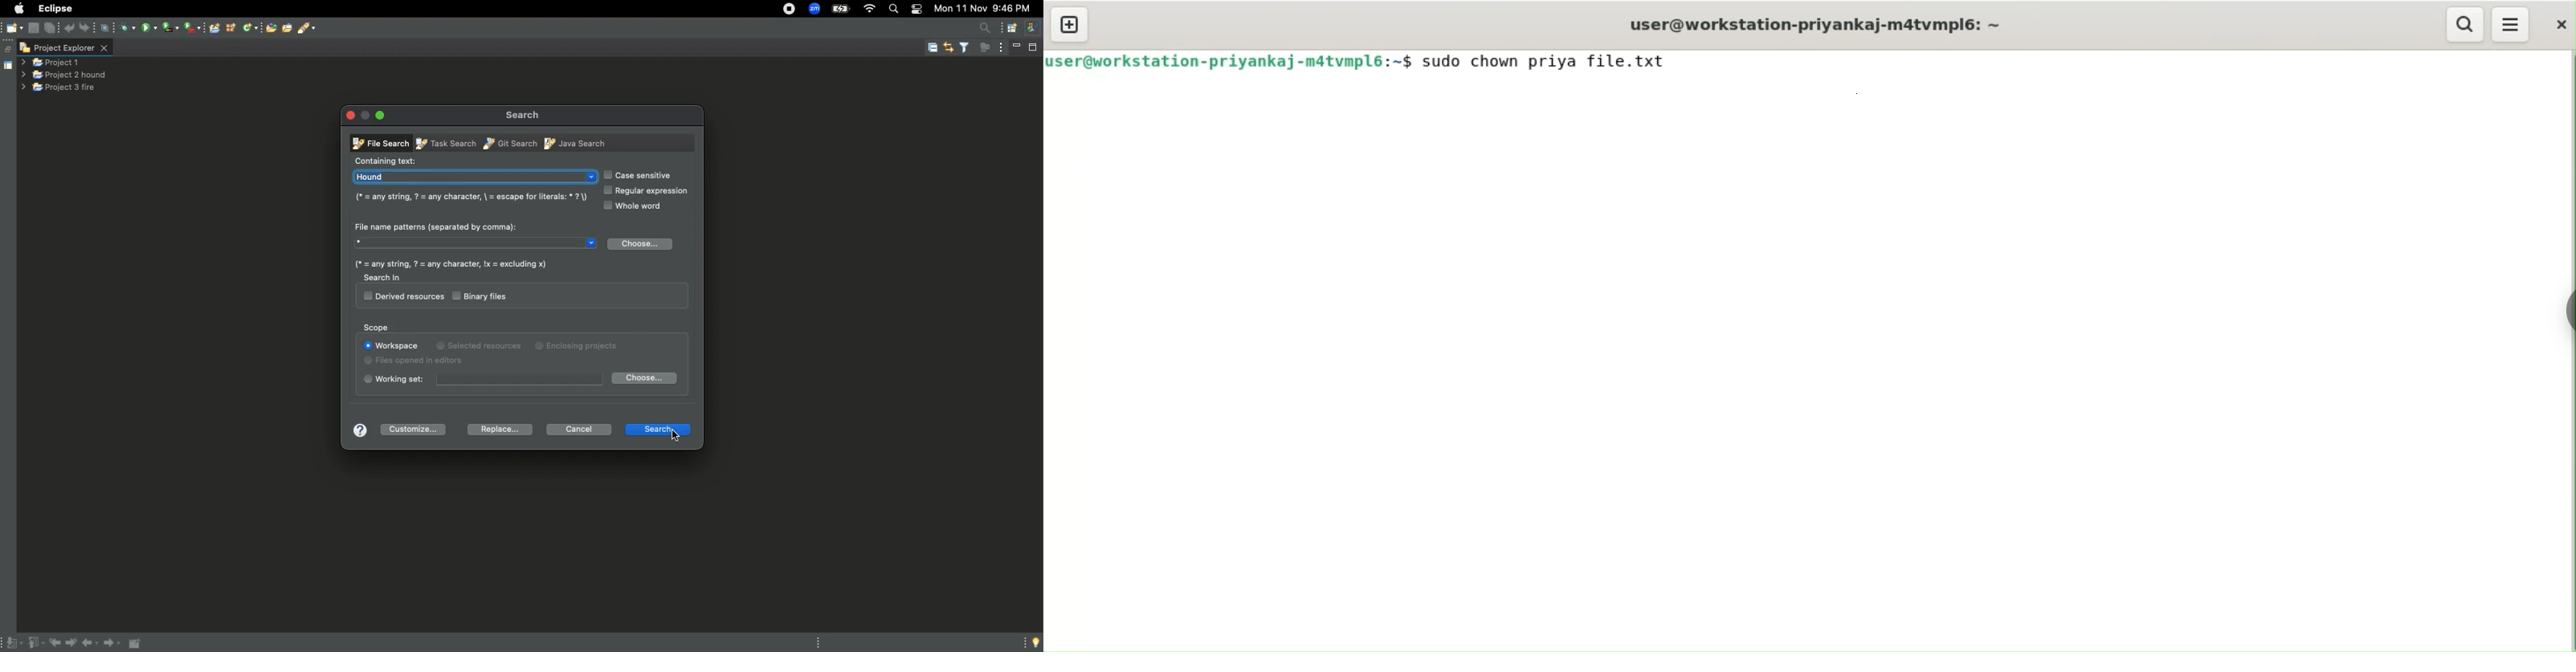 The height and width of the screenshot is (672, 2576). What do you see at coordinates (844, 9) in the screenshot?
I see `battery` at bounding box center [844, 9].